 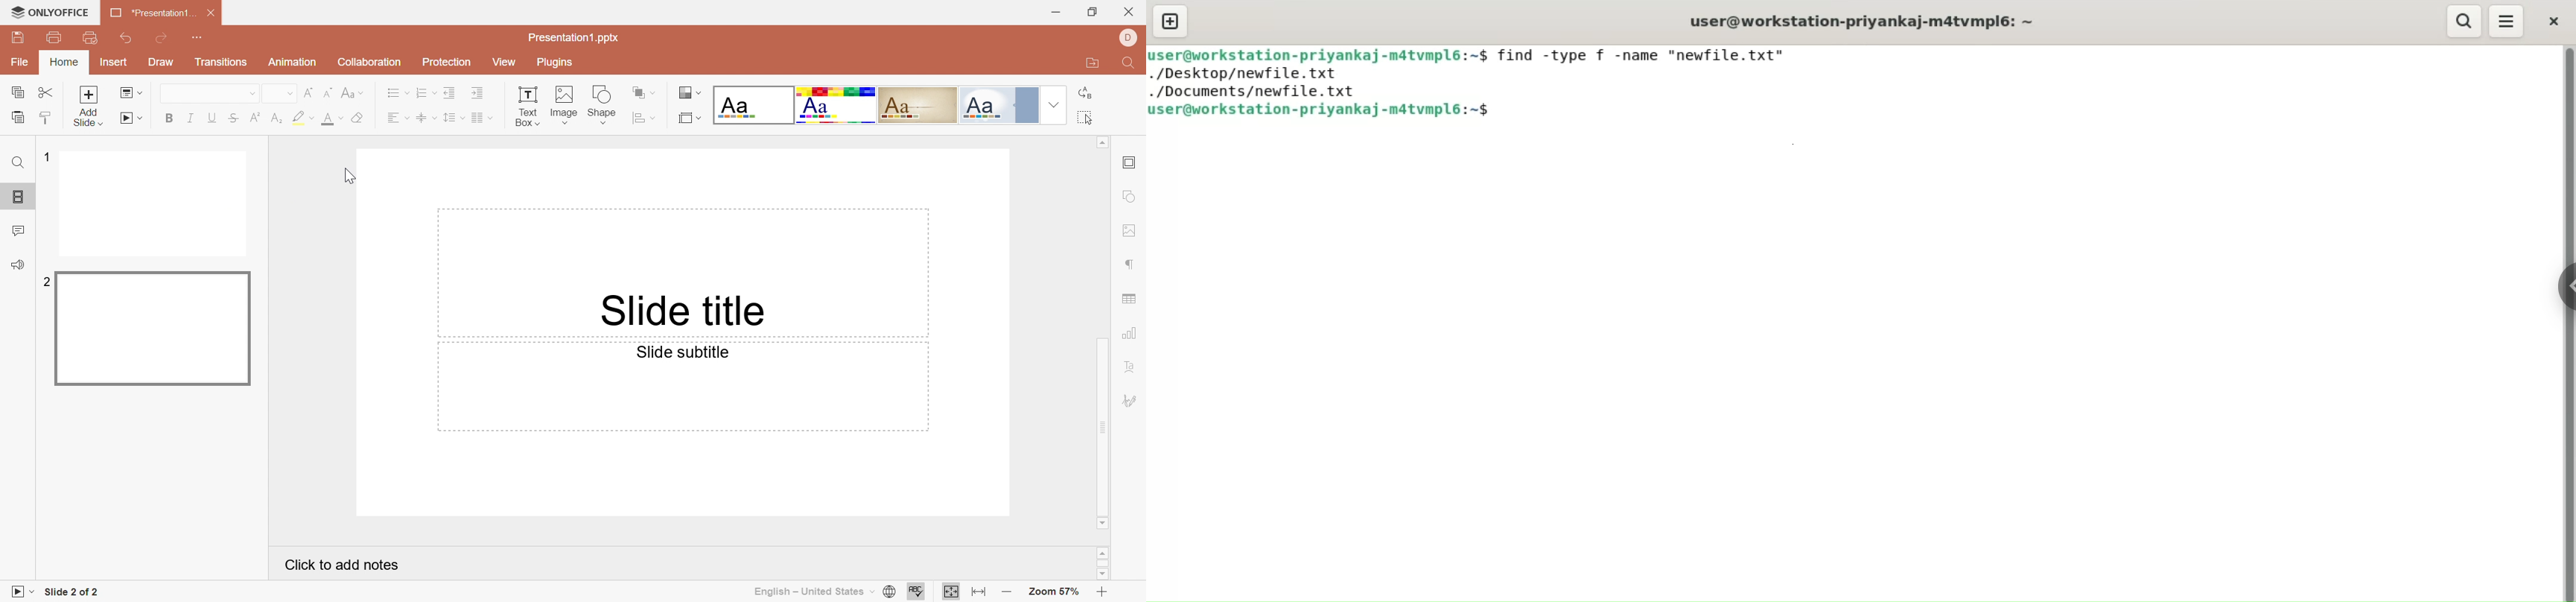 What do you see at coordinates (754, 103) in the screenshot?
I see `Blank` at bounding box center [754, 103].